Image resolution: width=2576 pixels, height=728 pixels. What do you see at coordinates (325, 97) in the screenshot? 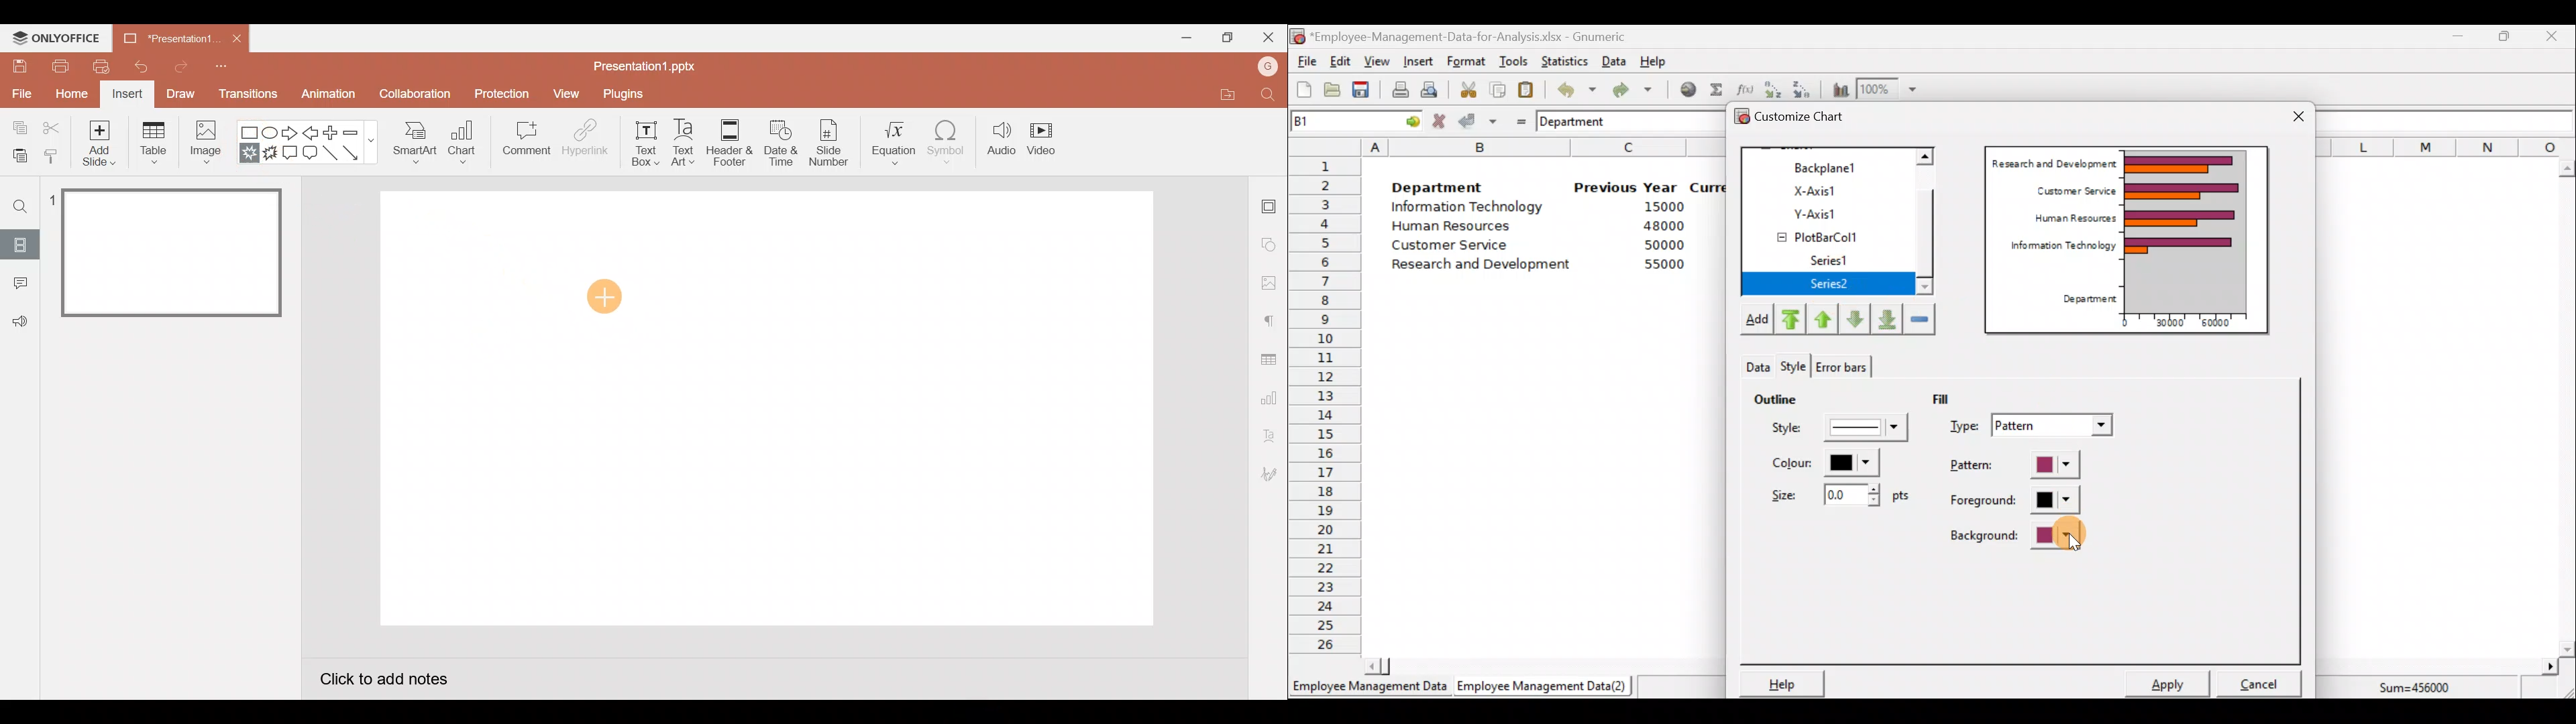
I see `Animation` at bounding box center [325, 97].